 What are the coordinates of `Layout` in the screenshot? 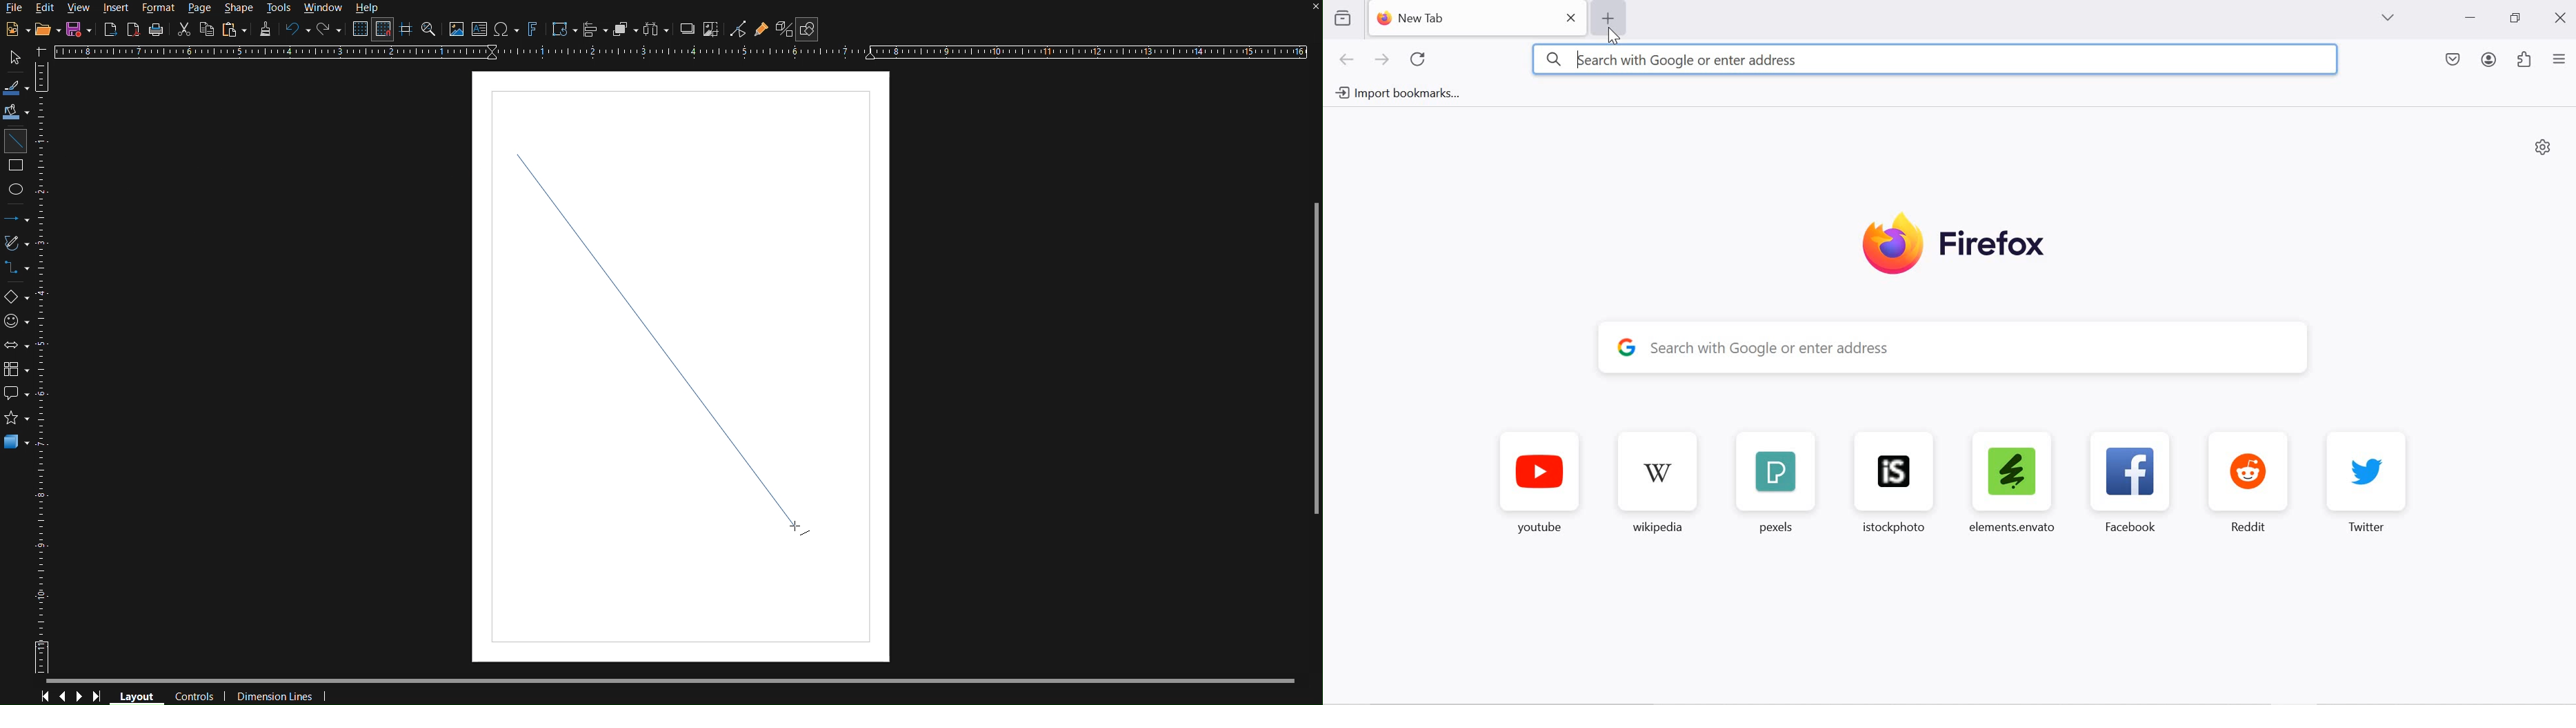 It's located at (138, 696).